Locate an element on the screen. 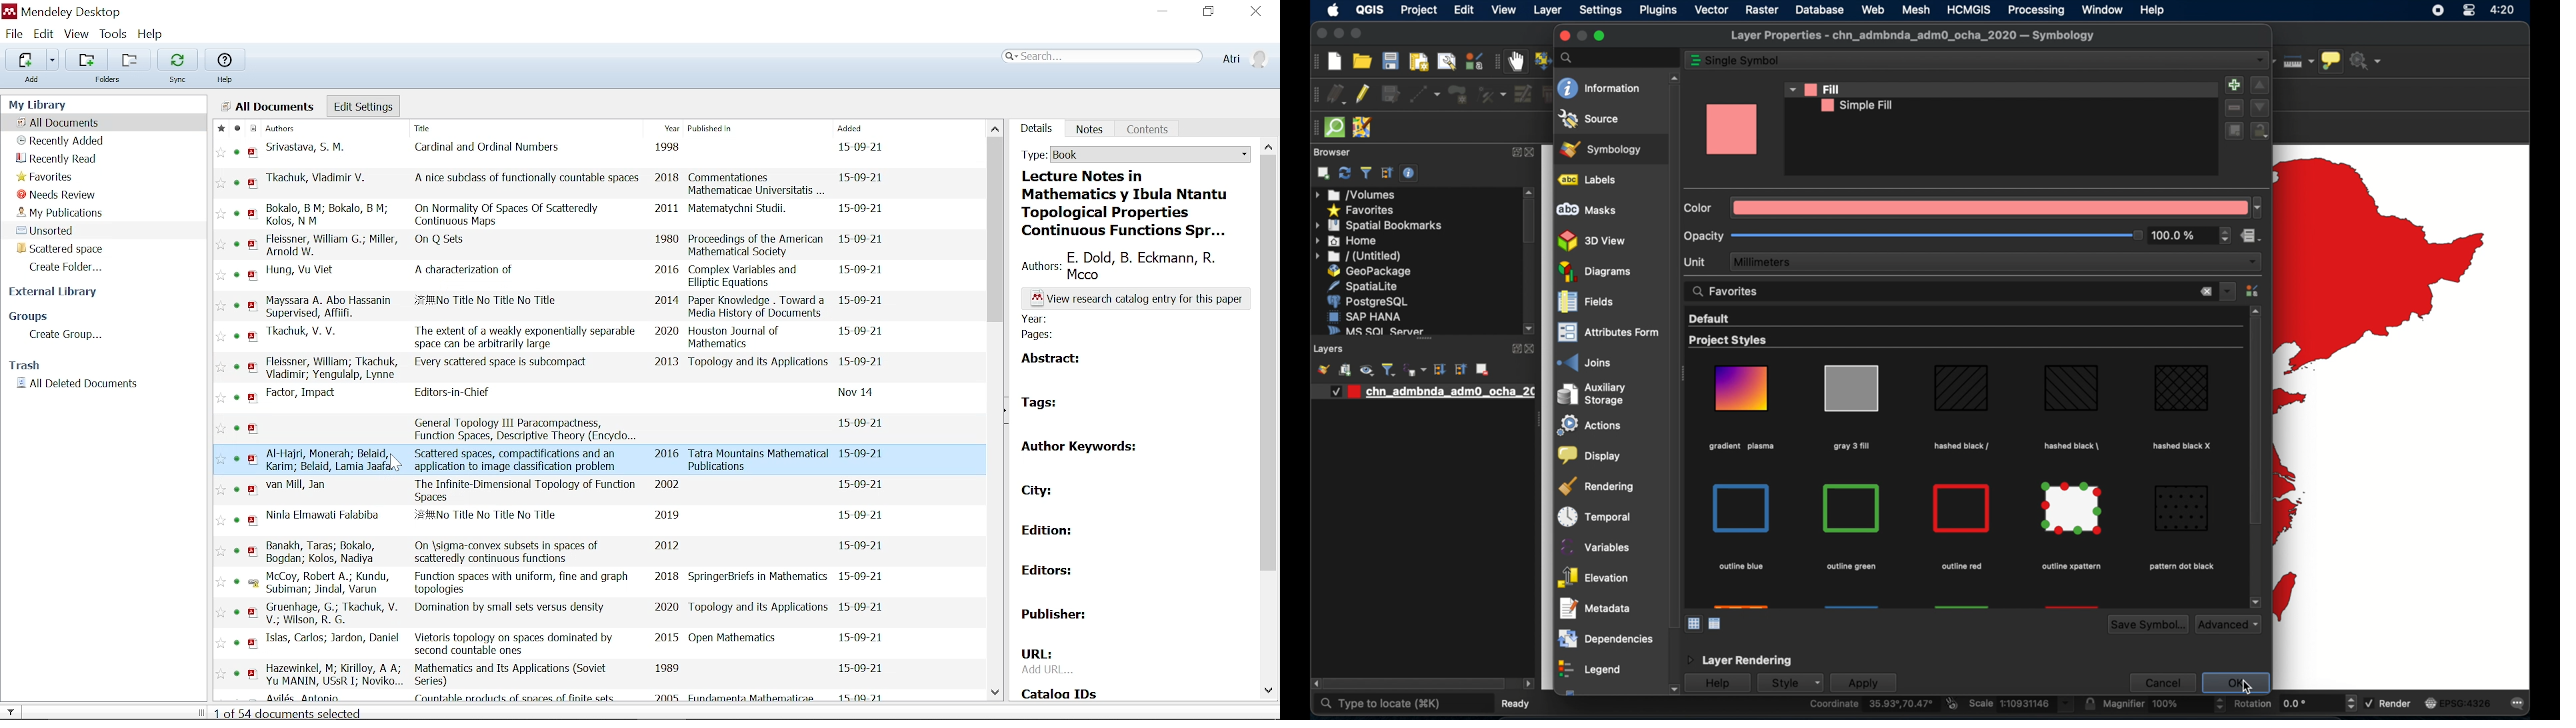 This screenshot has width=2576, height=728. pink color selected is located at coordinates (1998, 209).